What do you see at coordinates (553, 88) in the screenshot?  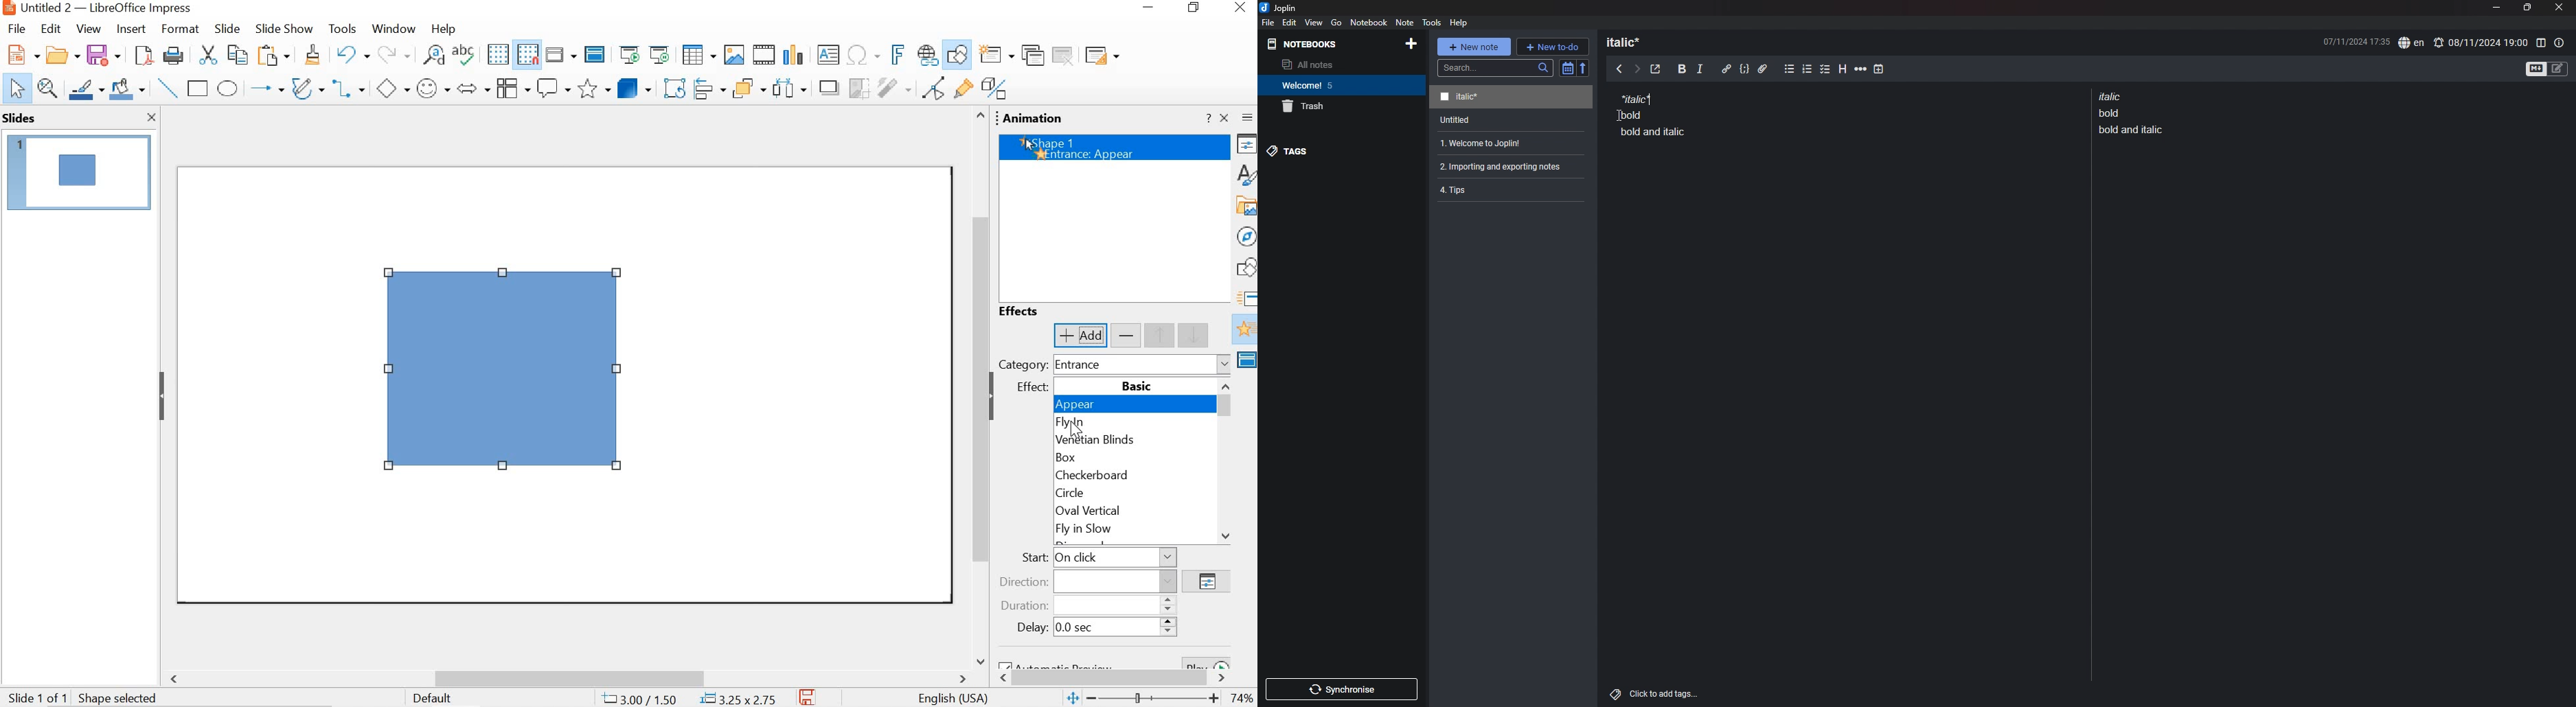 I see `callout shapes` at bounding box center [553, 88].